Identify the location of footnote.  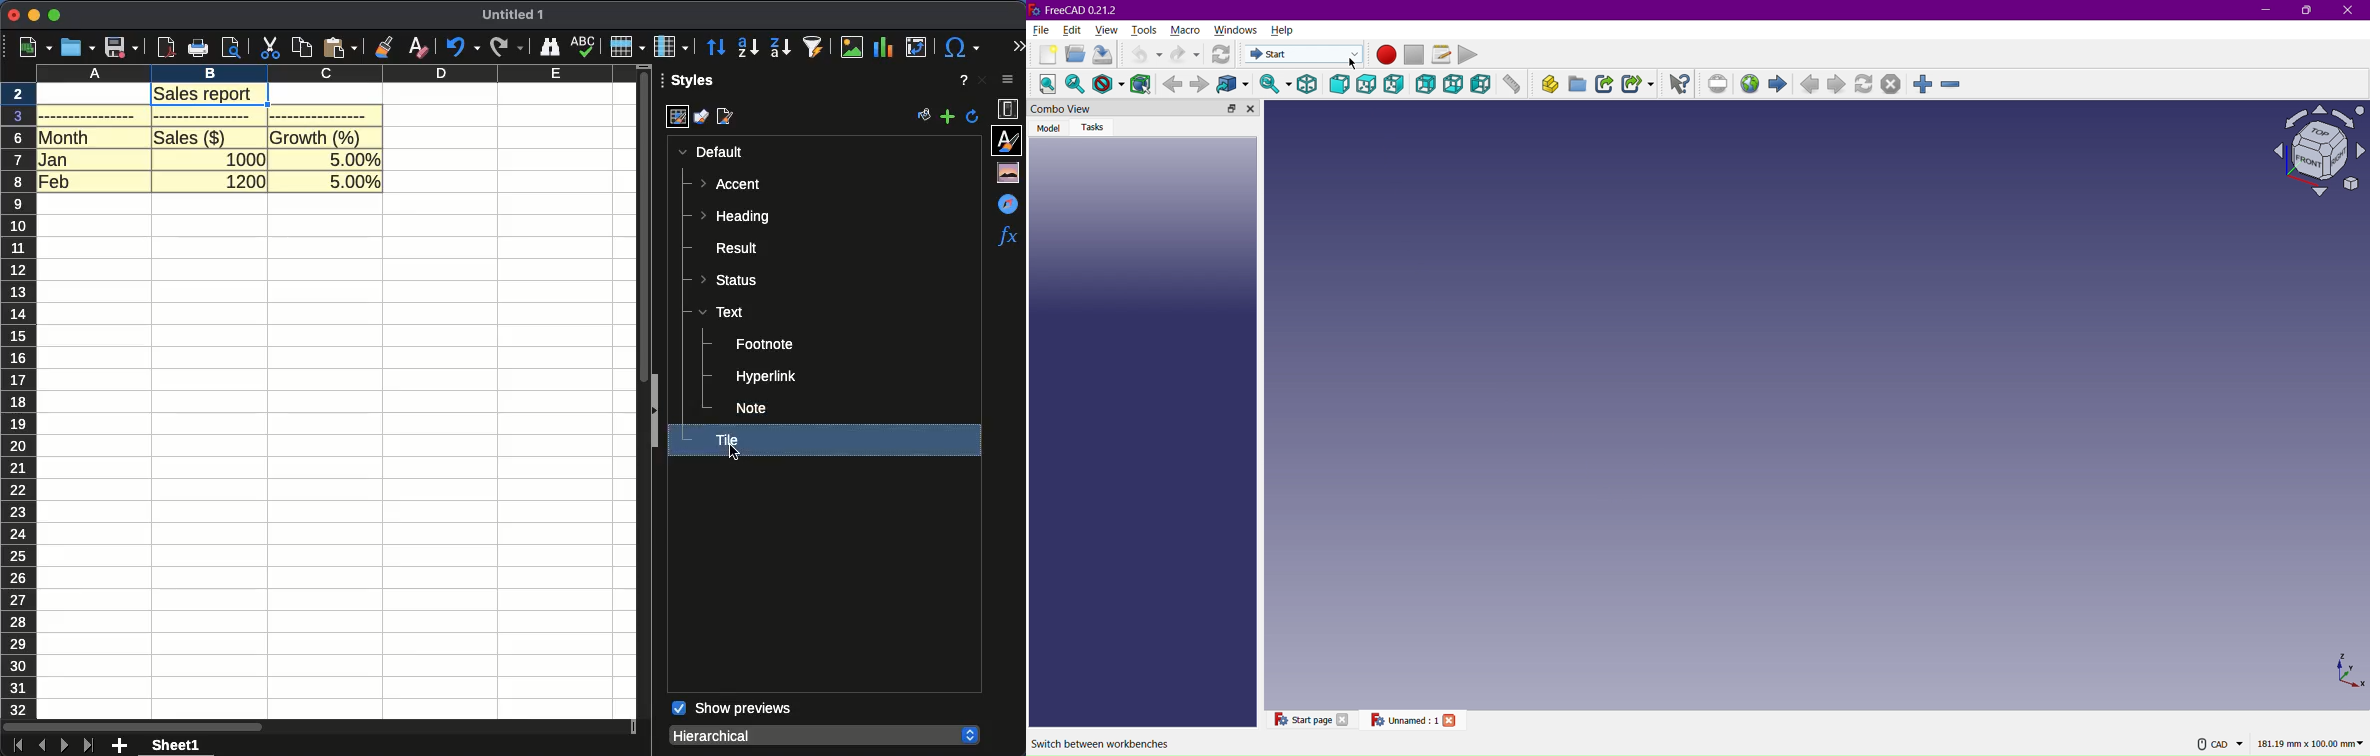
(765, 345).